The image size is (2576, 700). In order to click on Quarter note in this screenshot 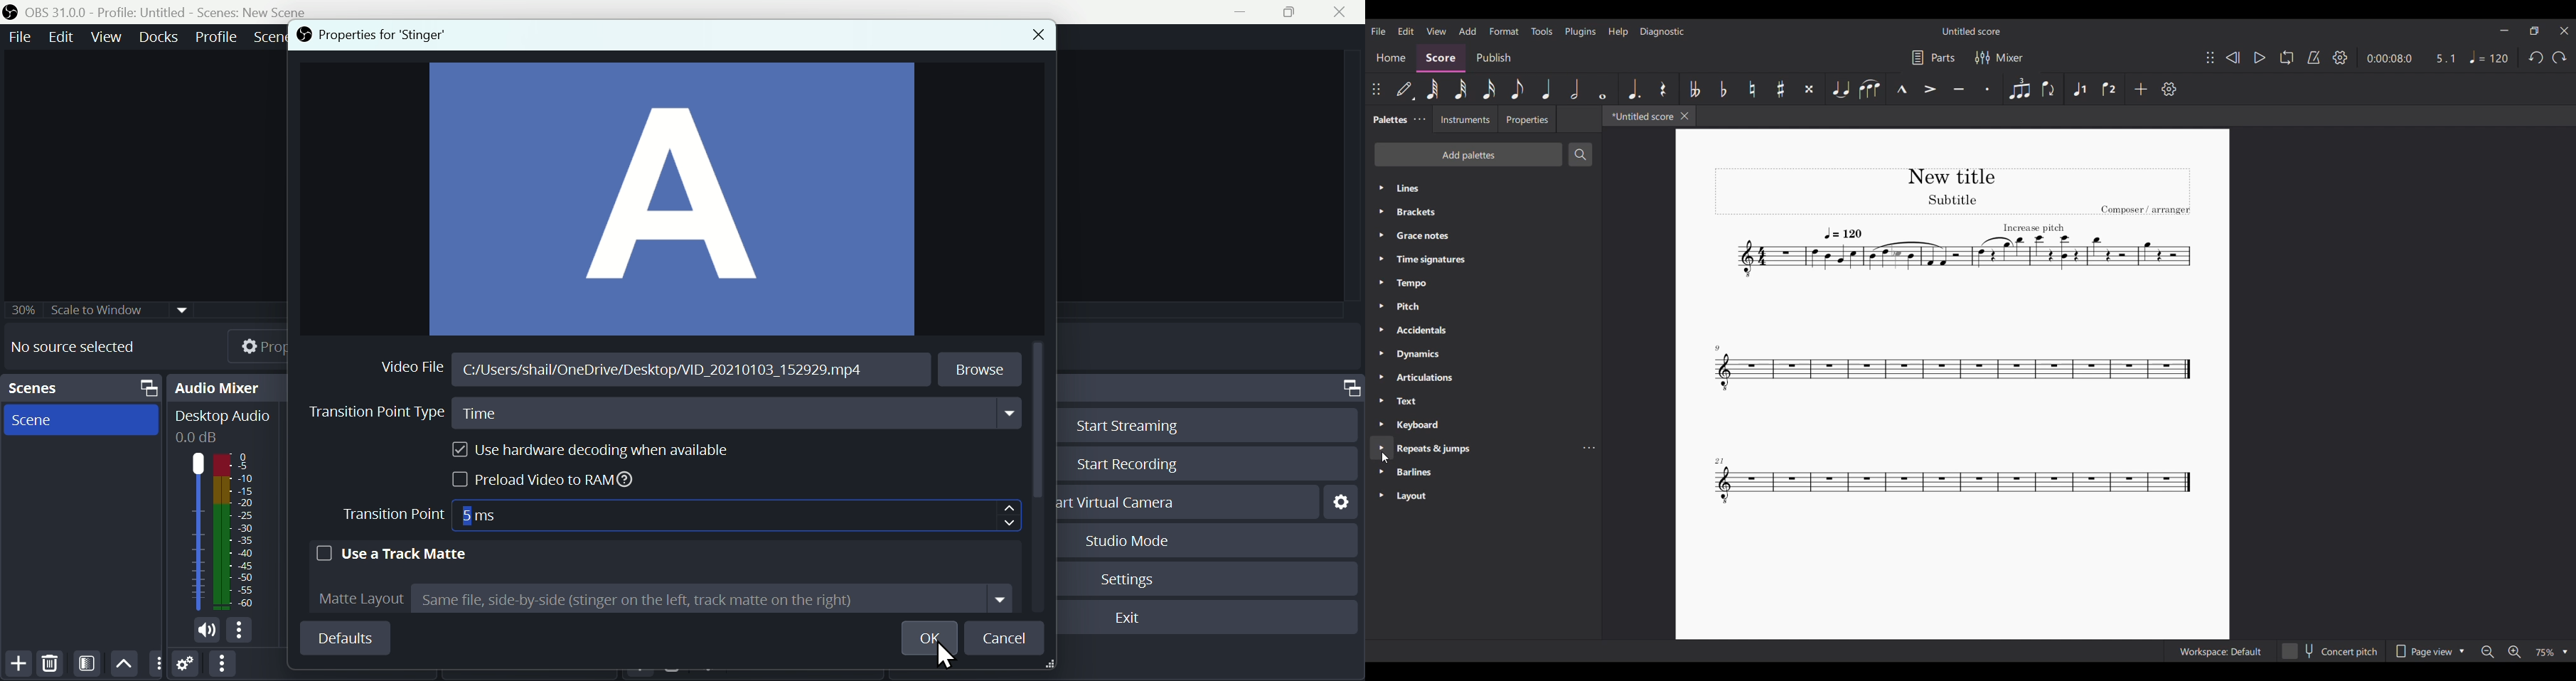, I will do `click(1547, 89)`.